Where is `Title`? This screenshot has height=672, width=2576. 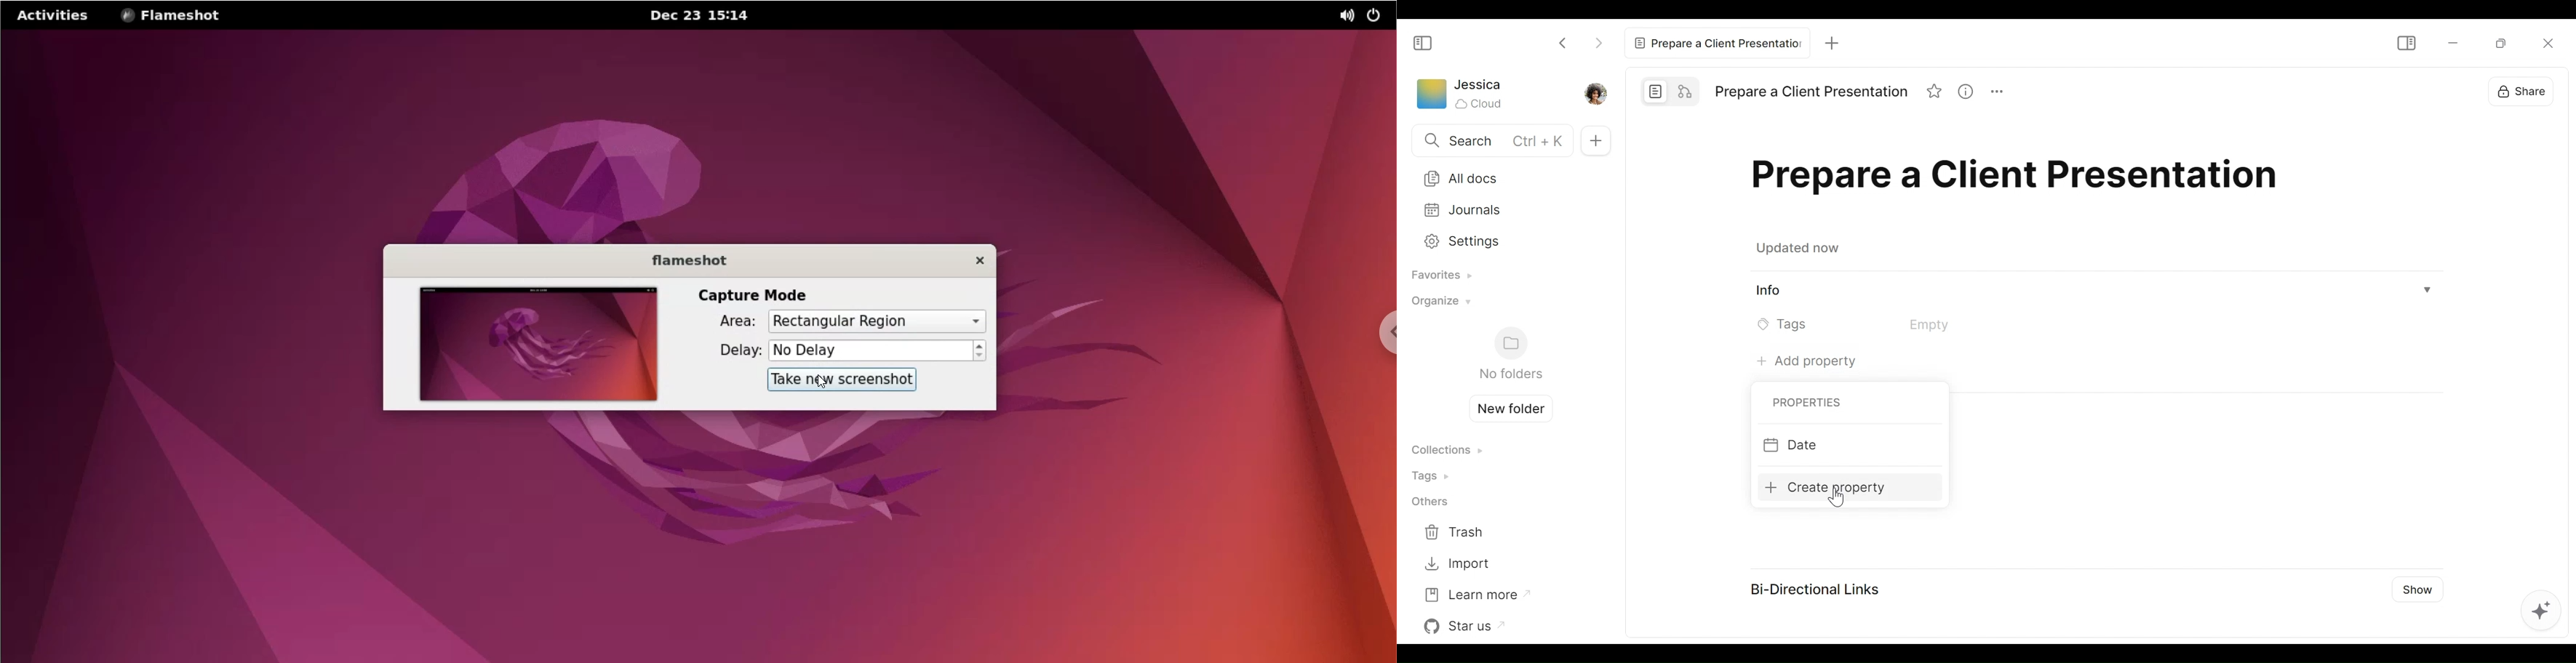 Title is located at coordinates (1811, 92).